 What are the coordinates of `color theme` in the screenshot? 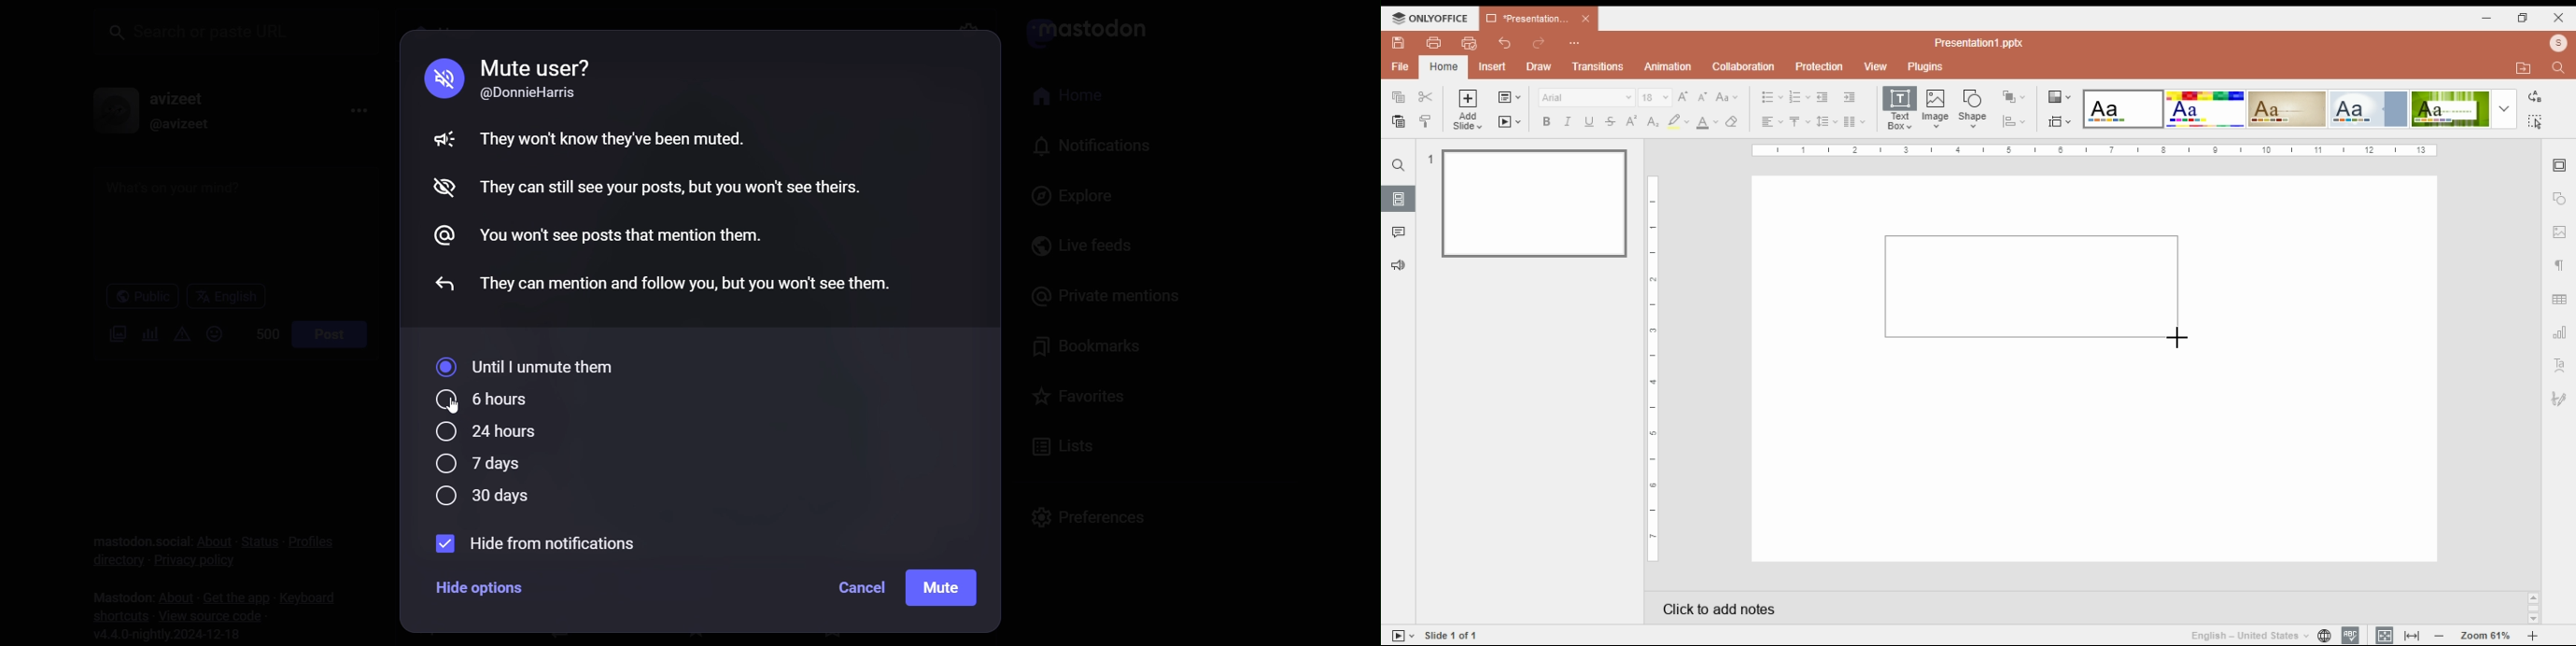 It's located at (2368, 109).